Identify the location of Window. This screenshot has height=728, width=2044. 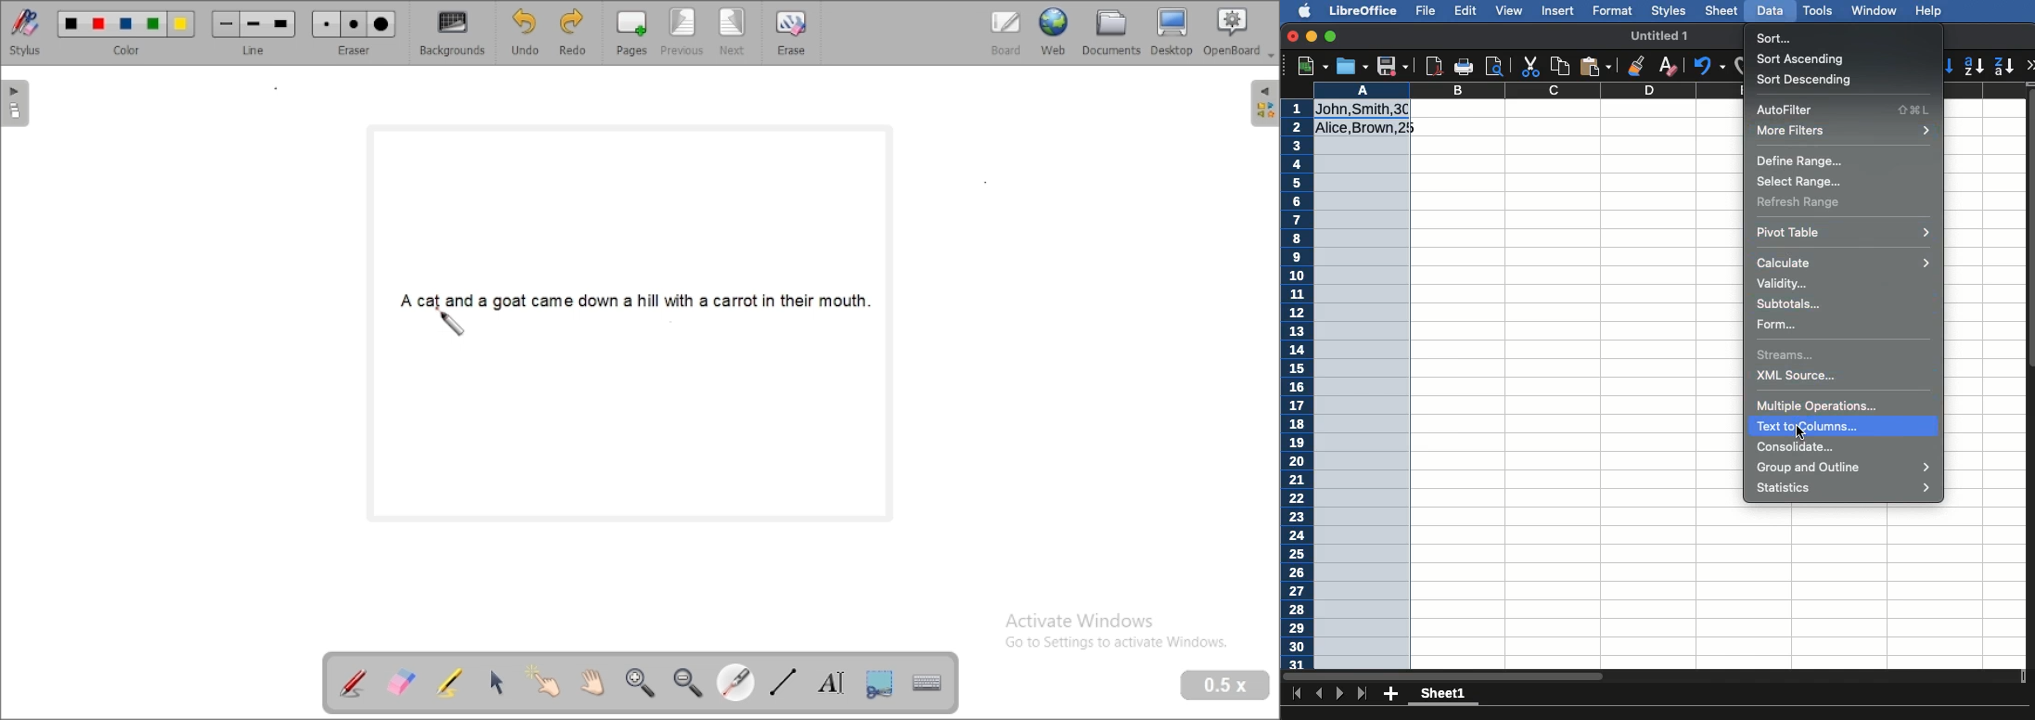
(1878, 11).